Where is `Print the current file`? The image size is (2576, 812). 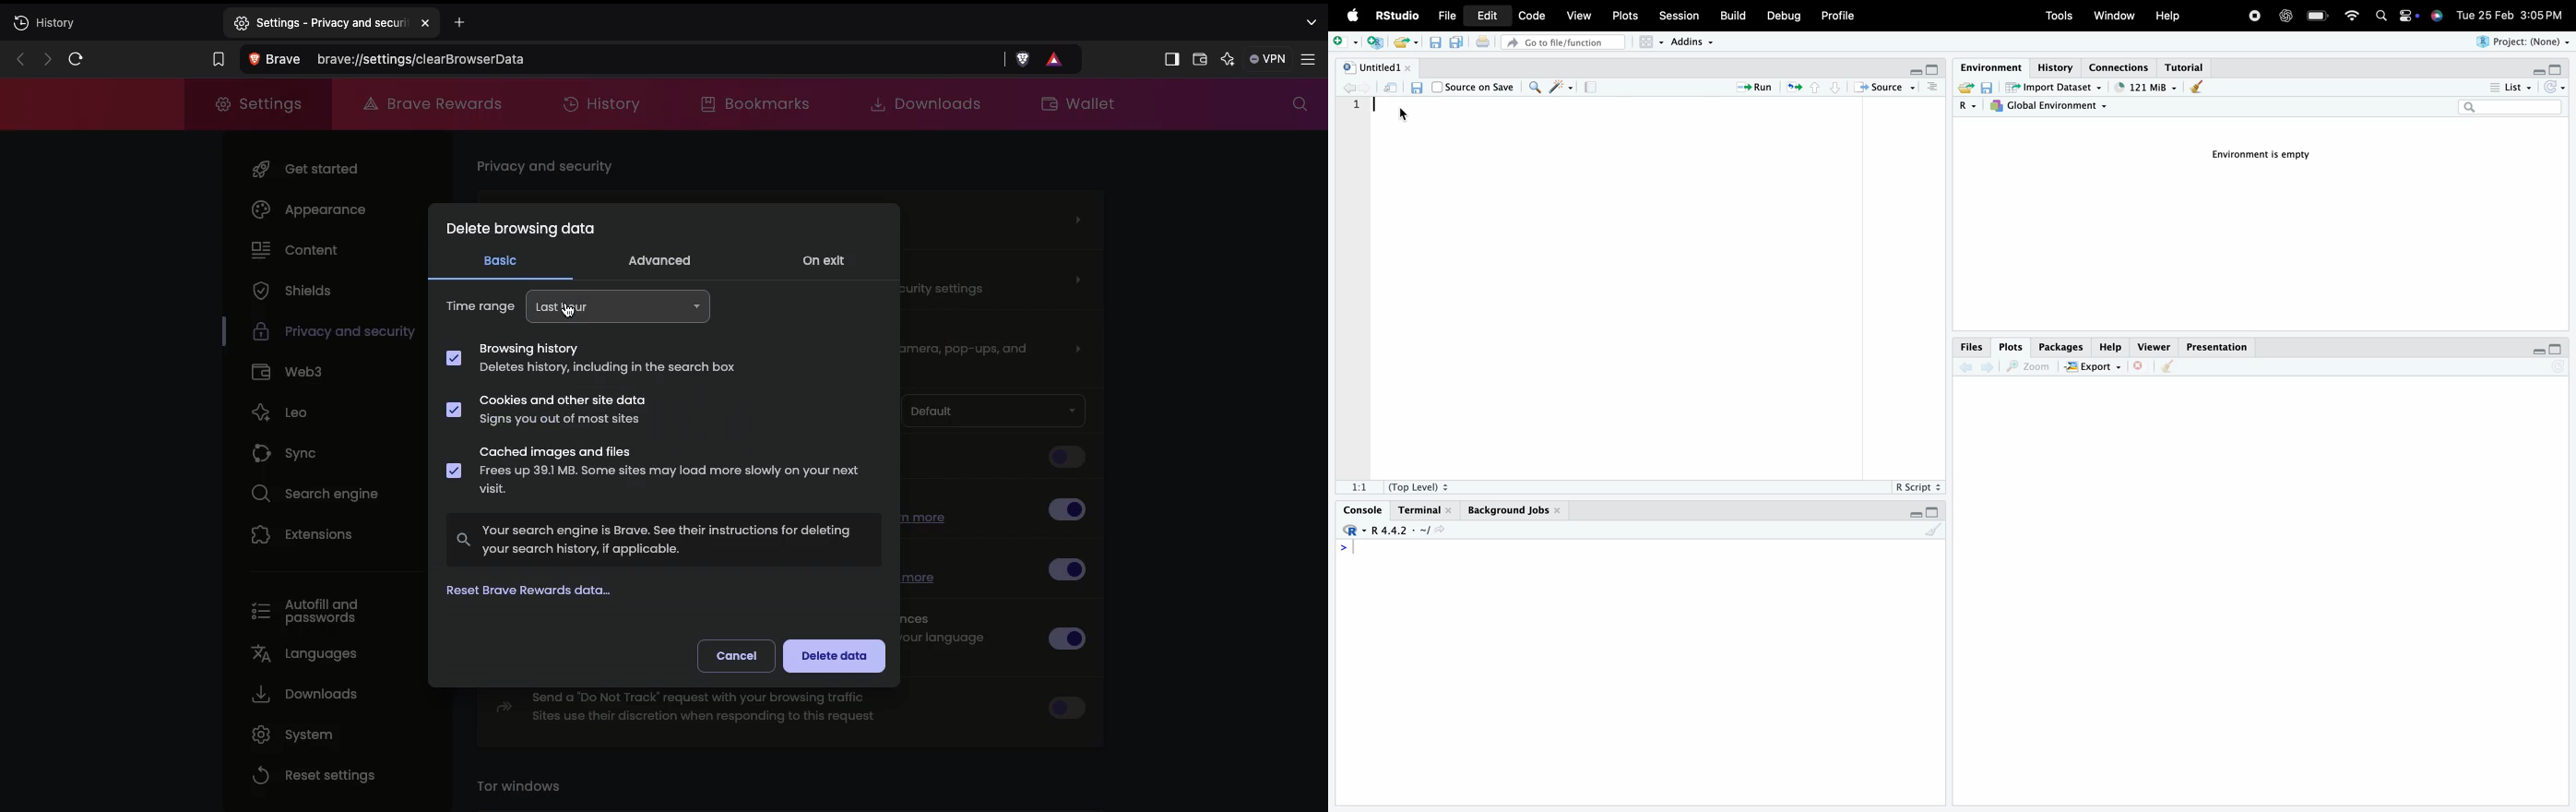
Print the current file is located at coordinates (1483, 42).